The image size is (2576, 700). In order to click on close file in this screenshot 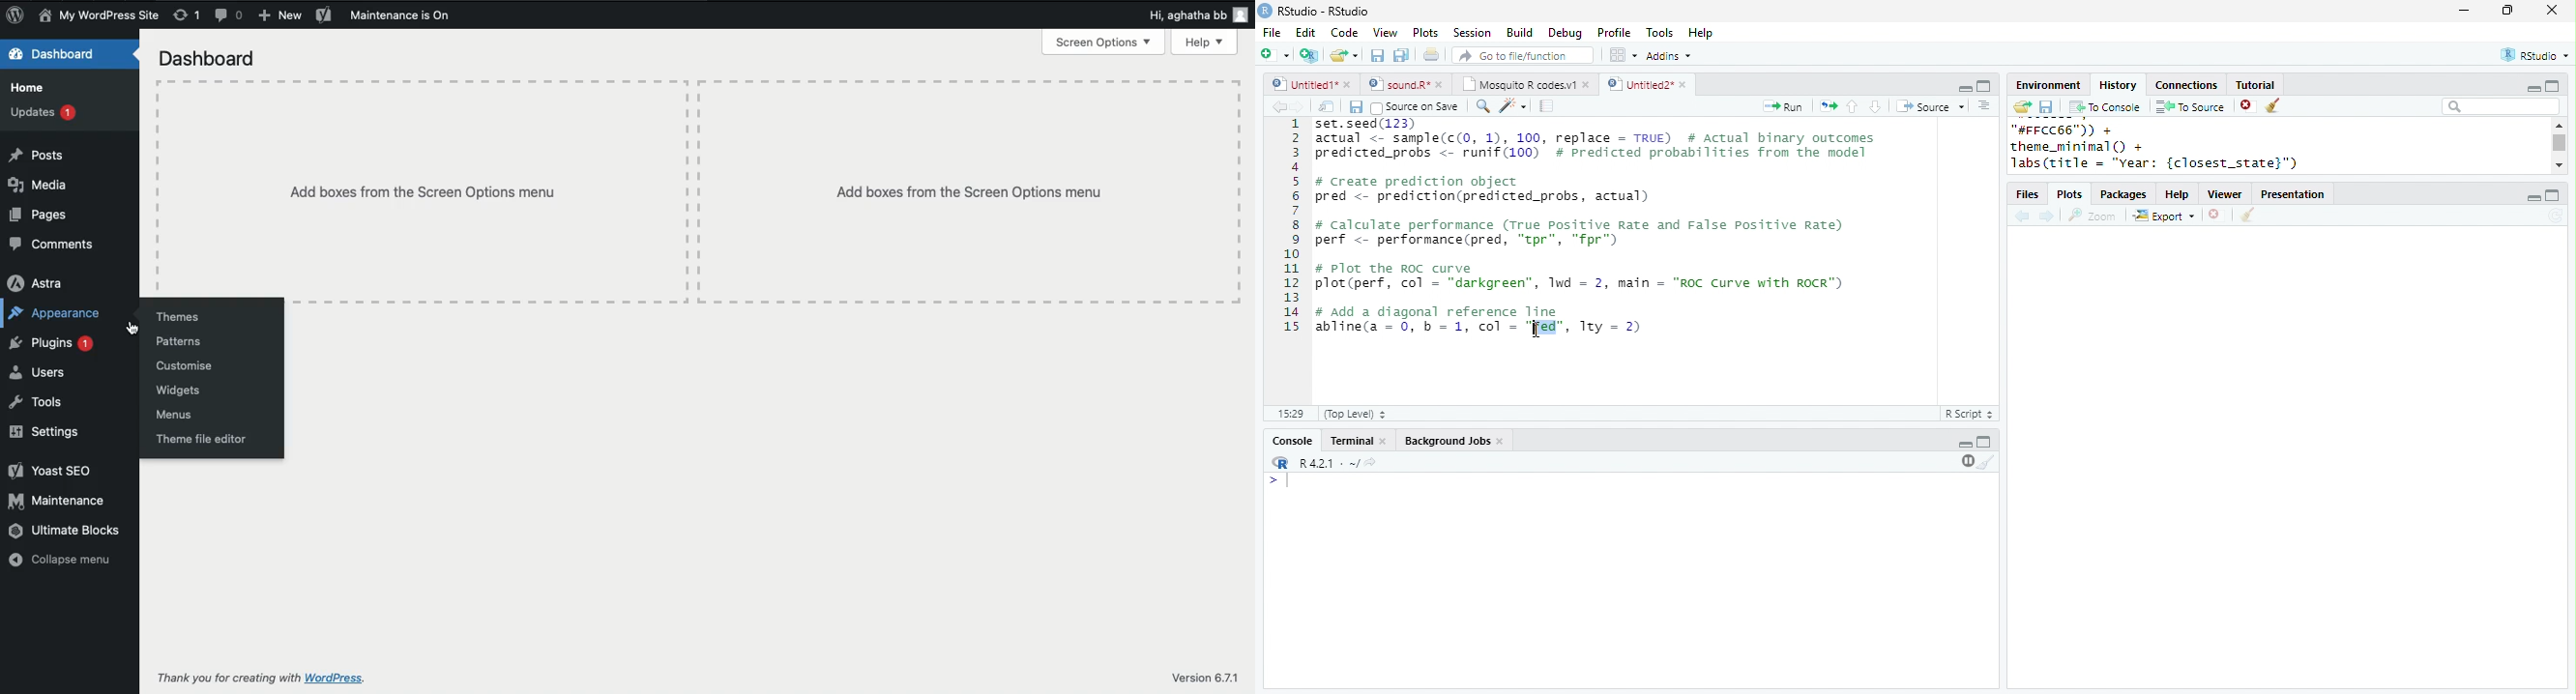, I will do `click(2248, 106)`.